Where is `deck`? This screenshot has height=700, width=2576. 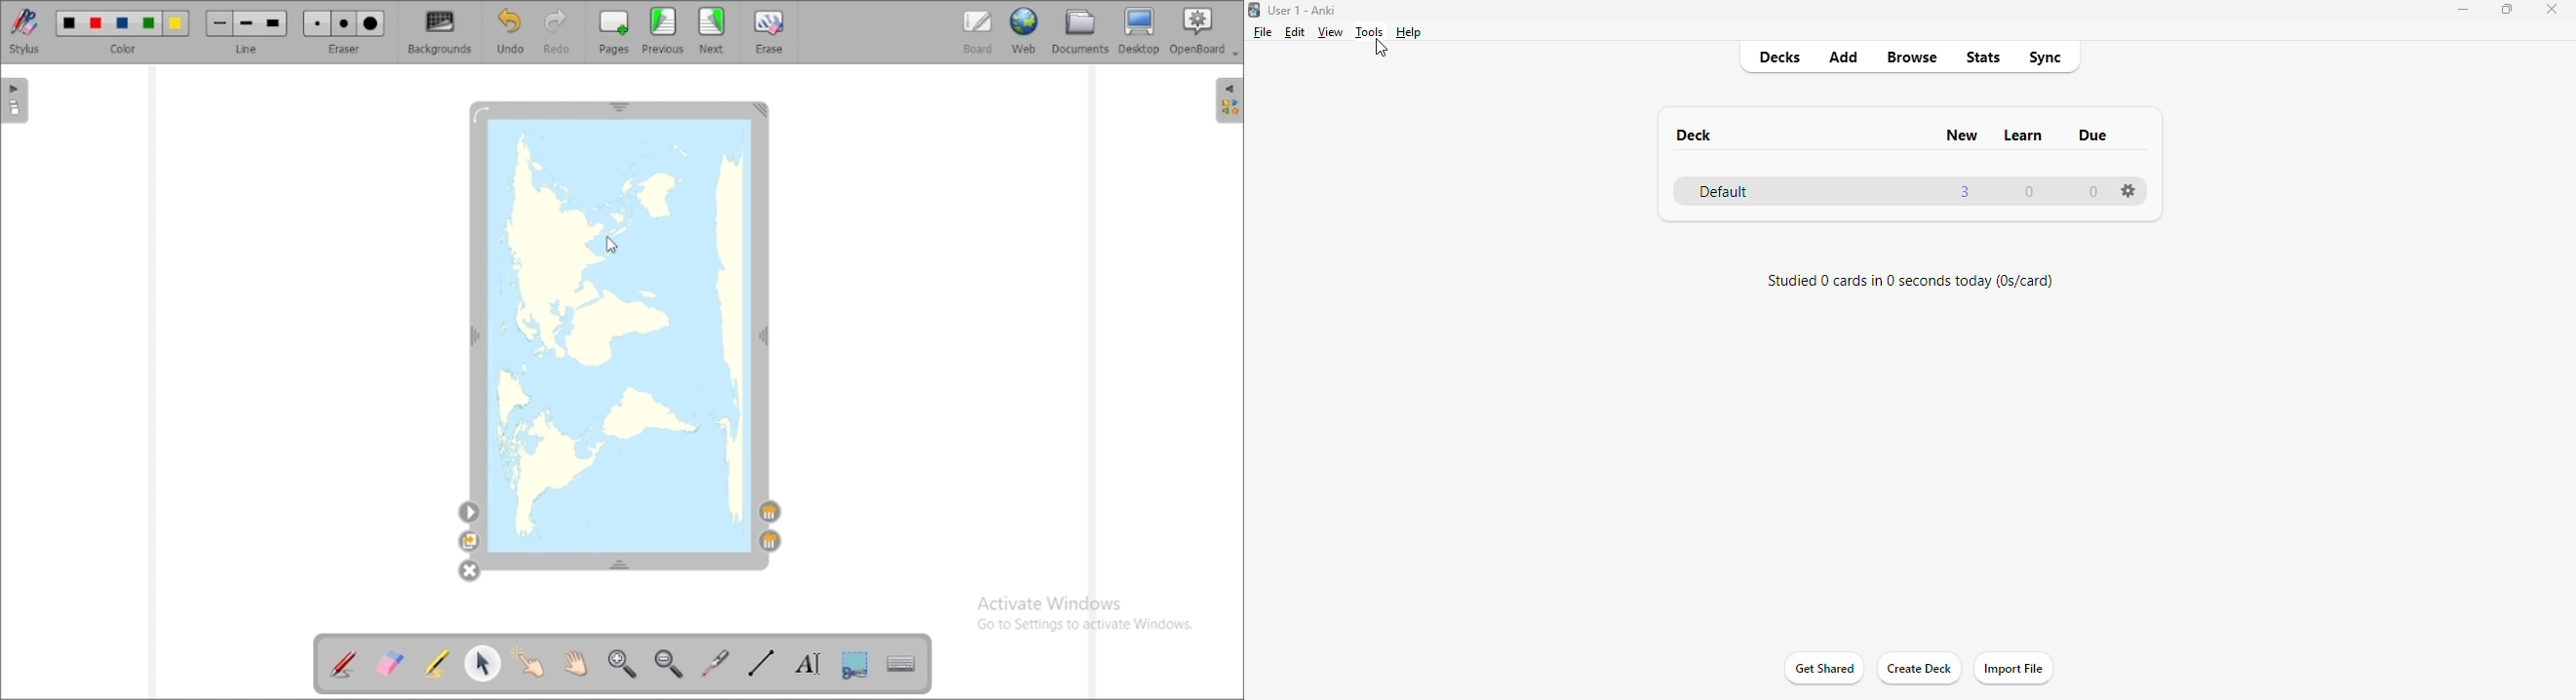 deck is located at coordinates (1694, 136).